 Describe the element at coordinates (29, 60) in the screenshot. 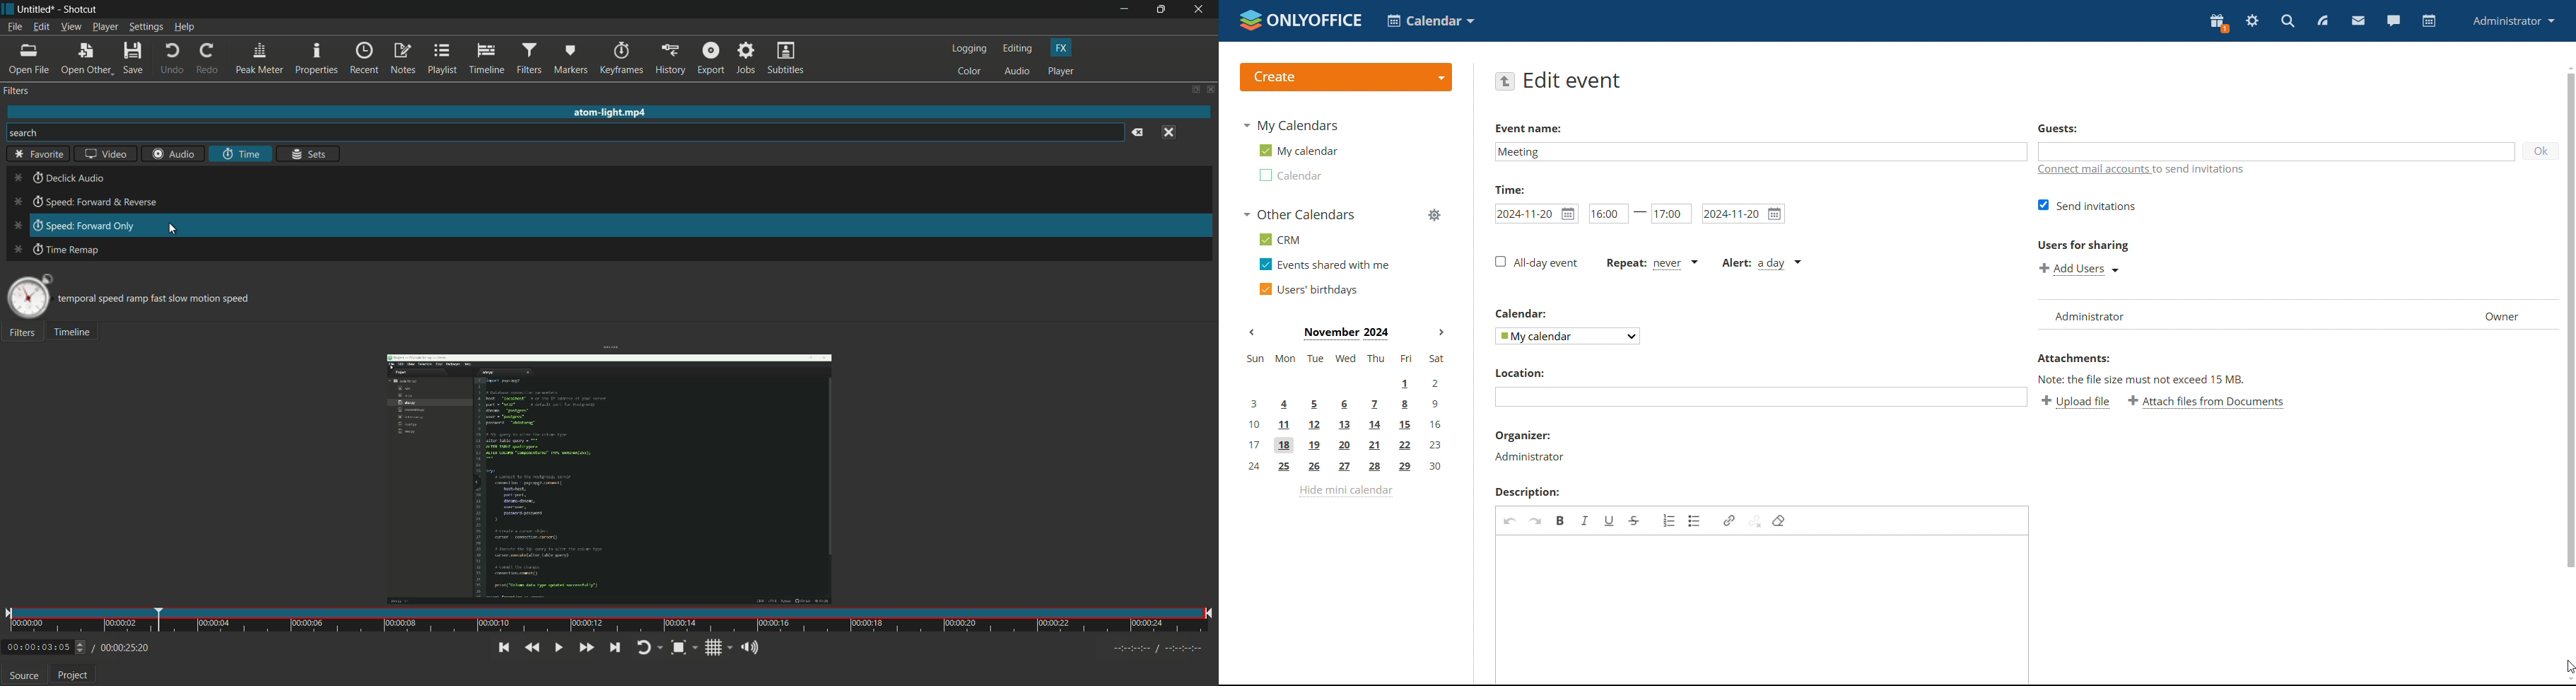

I see `open file` at that location.